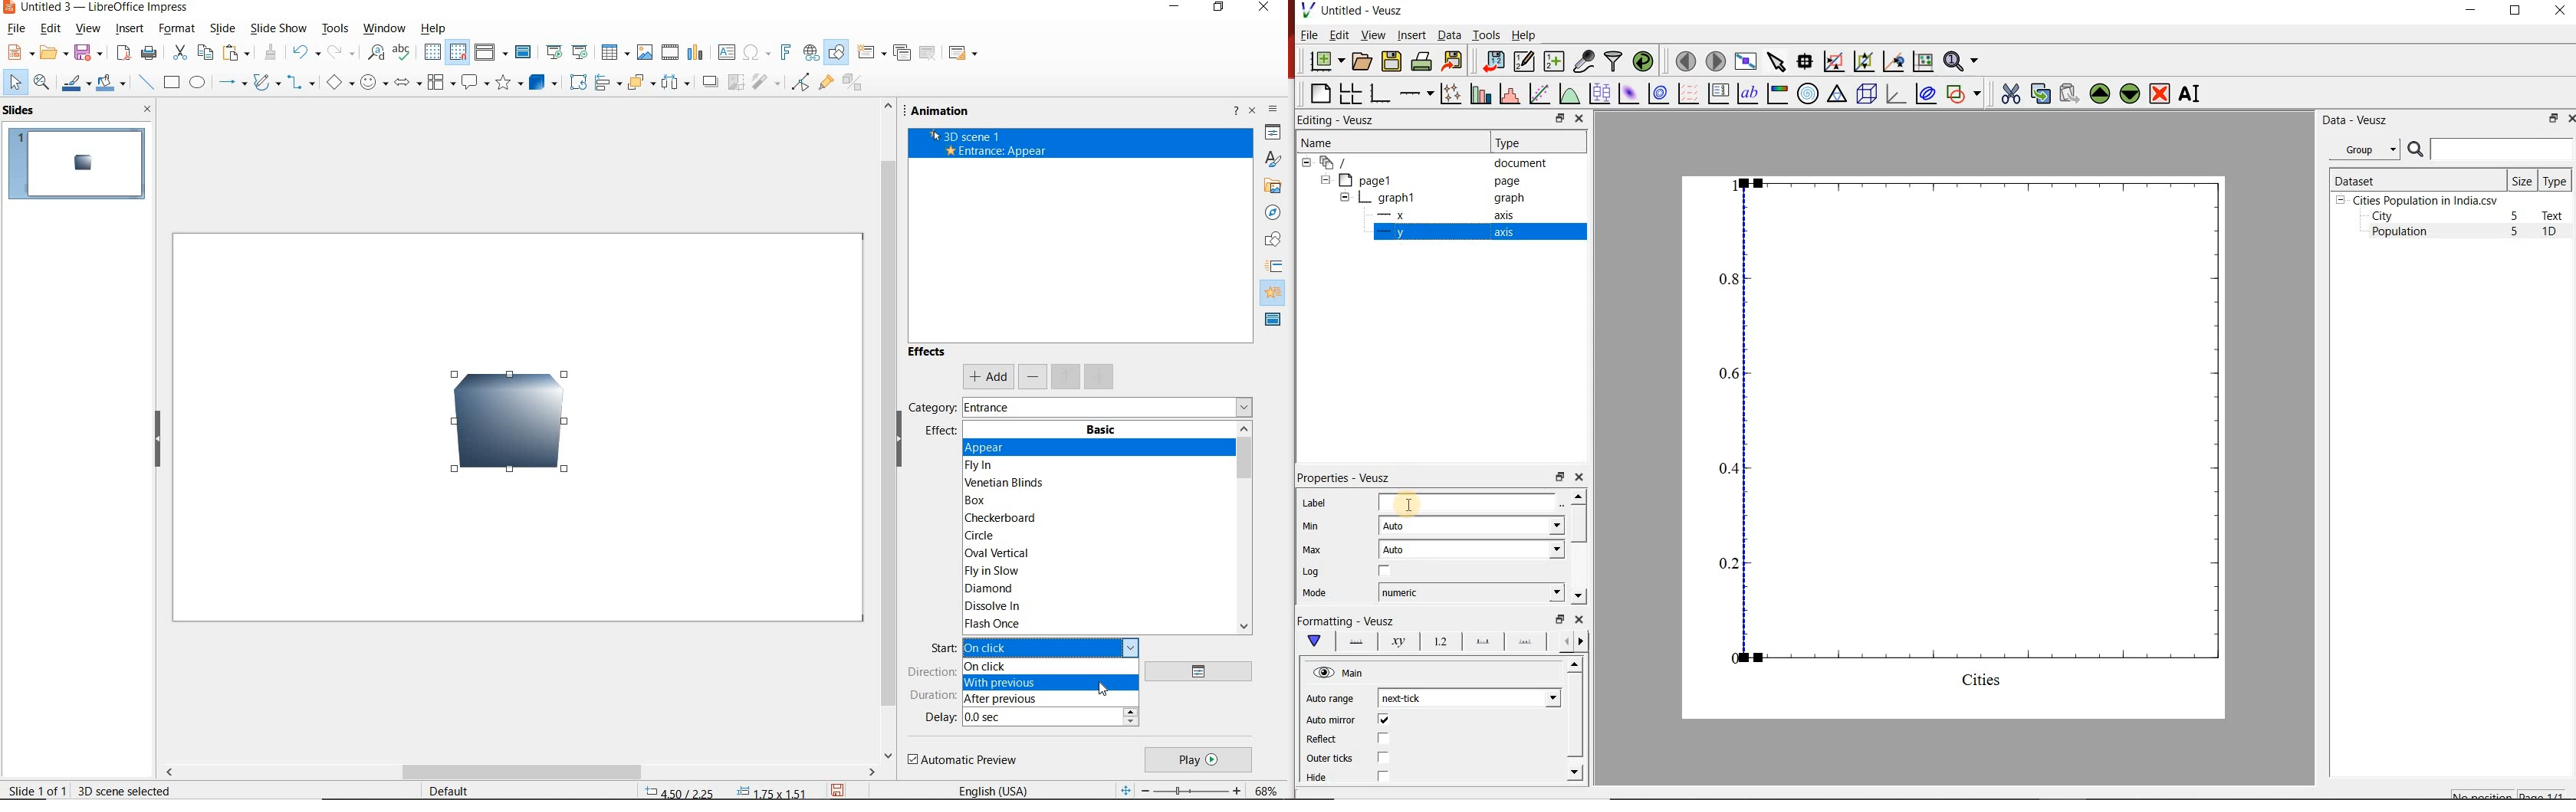  Describe the element at coordinates (2555, 233) in the screenshot. I see `1D` at that location.